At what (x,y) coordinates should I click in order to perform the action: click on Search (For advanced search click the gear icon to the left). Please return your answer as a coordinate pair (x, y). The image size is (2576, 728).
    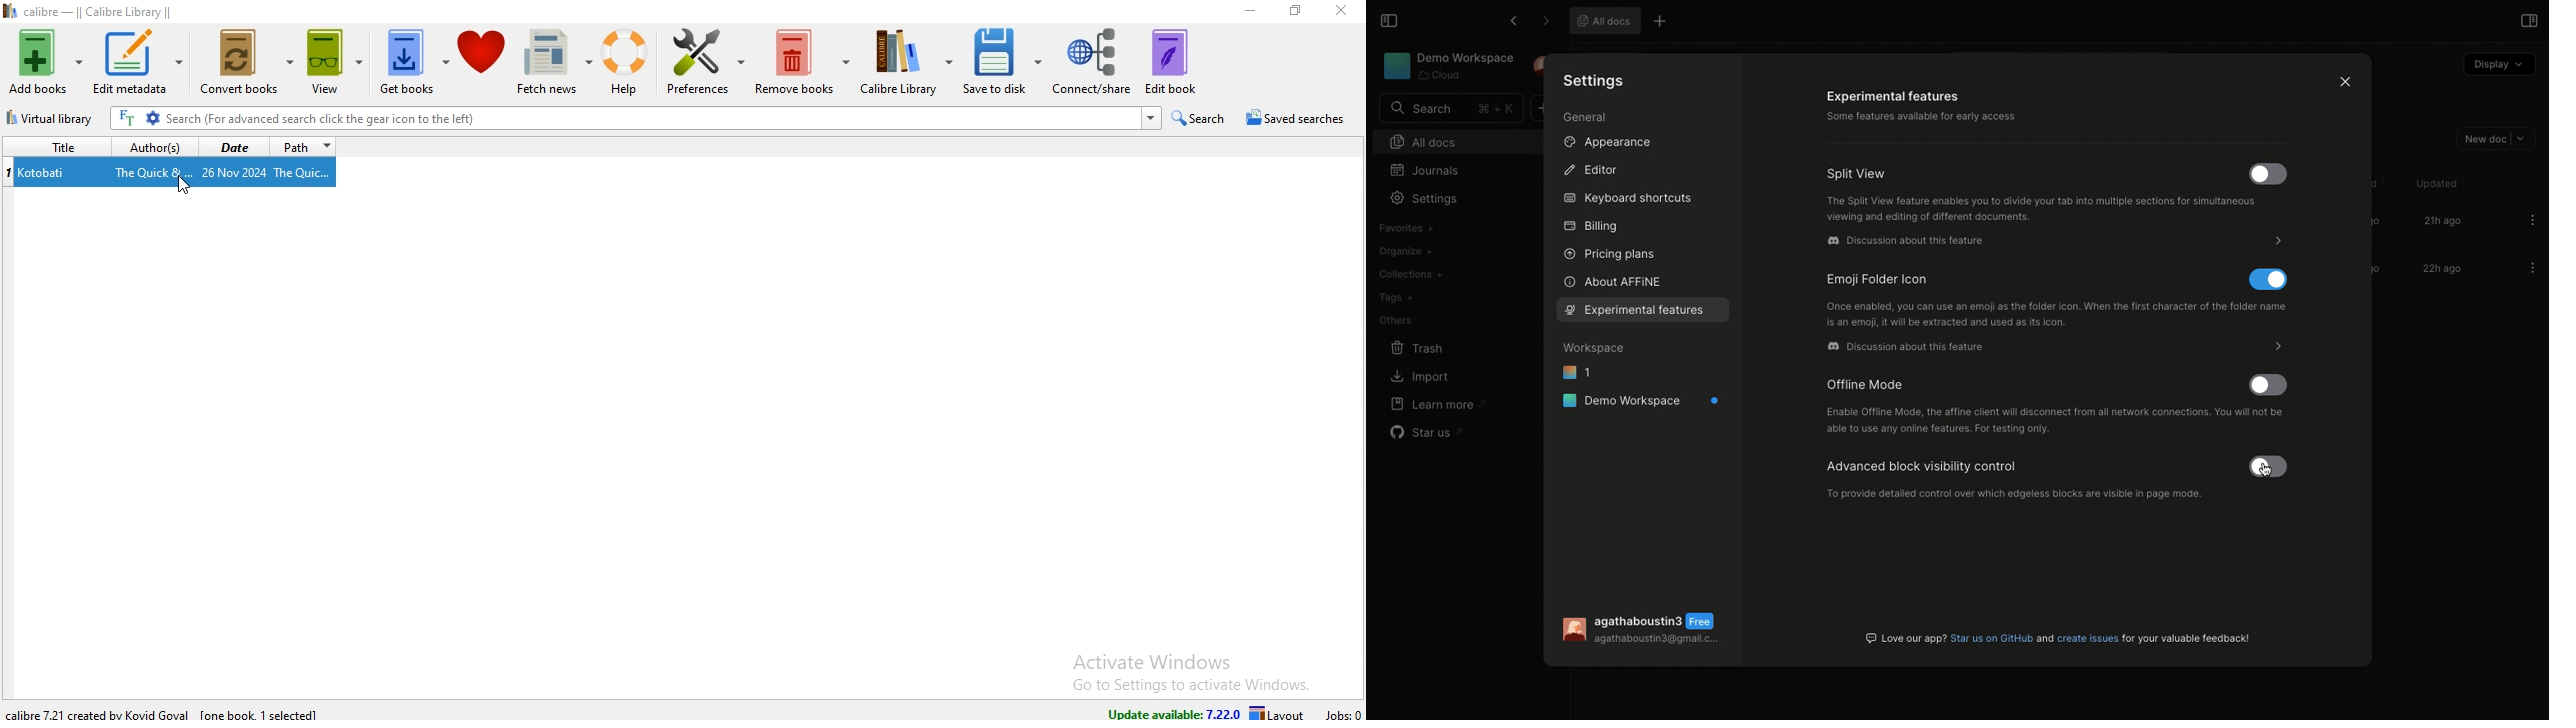
    Looking at the image, I should click on (635, 118).